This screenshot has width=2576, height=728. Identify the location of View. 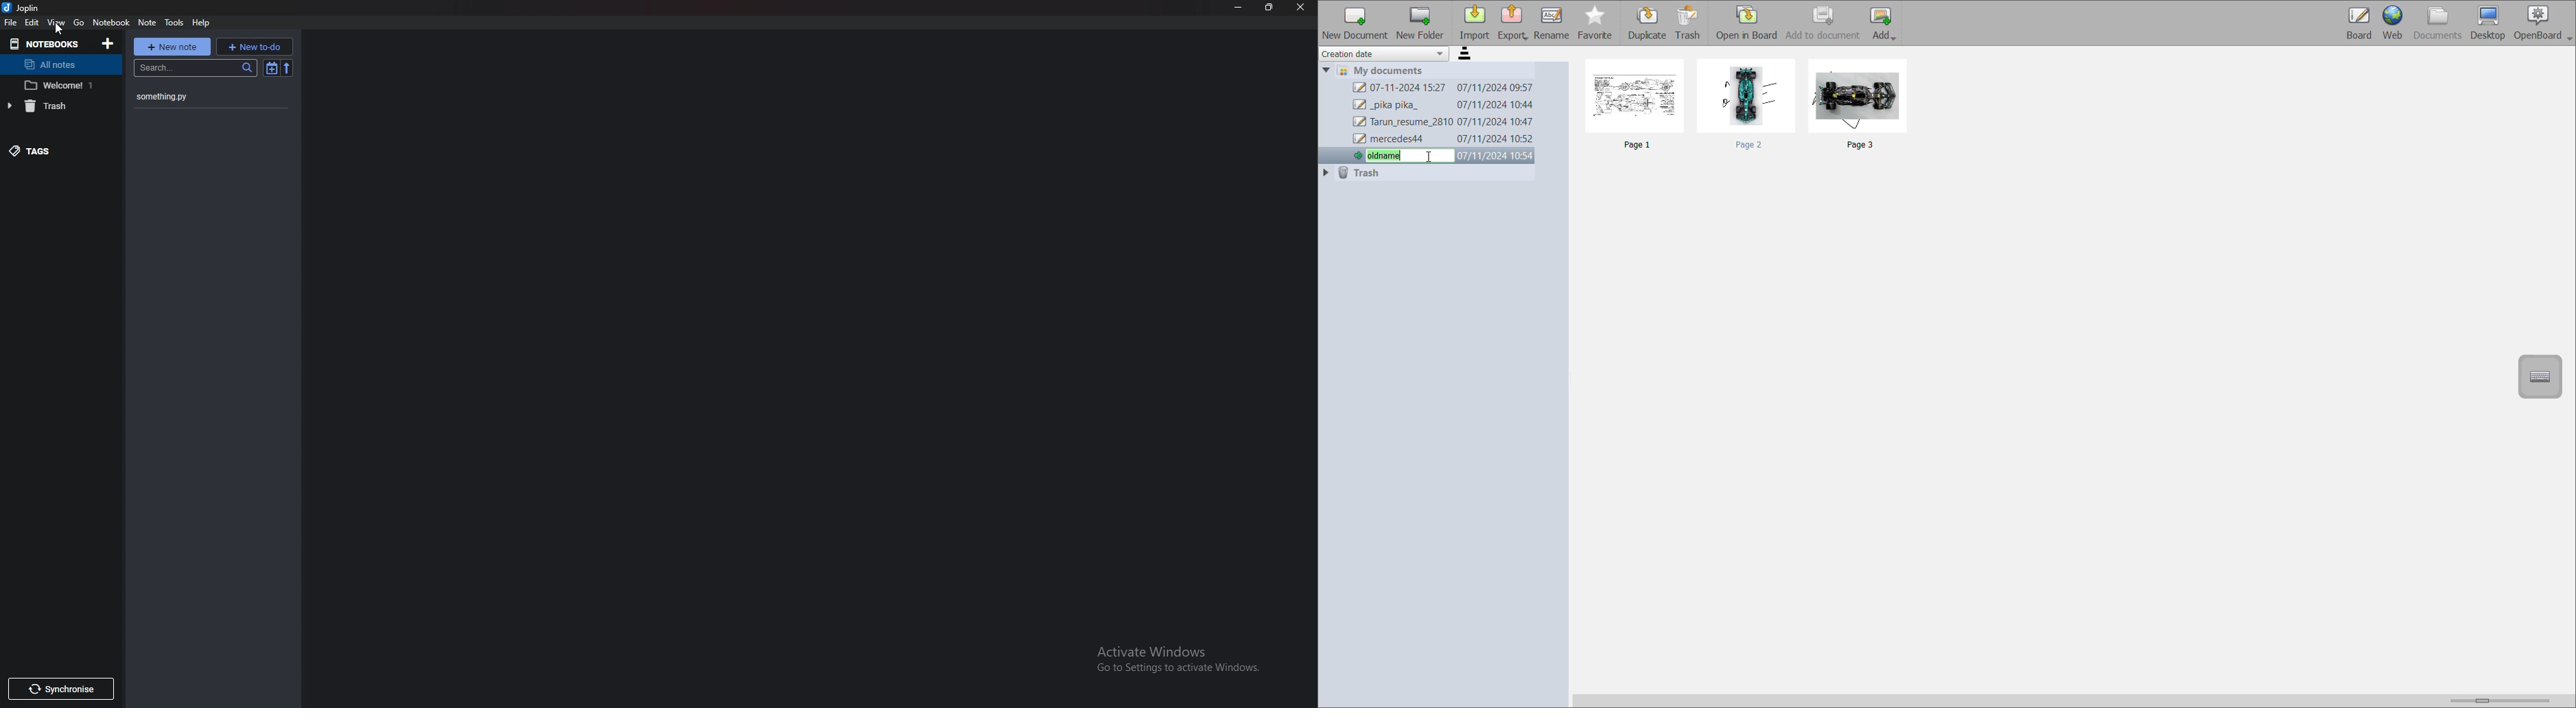
(57, 23).